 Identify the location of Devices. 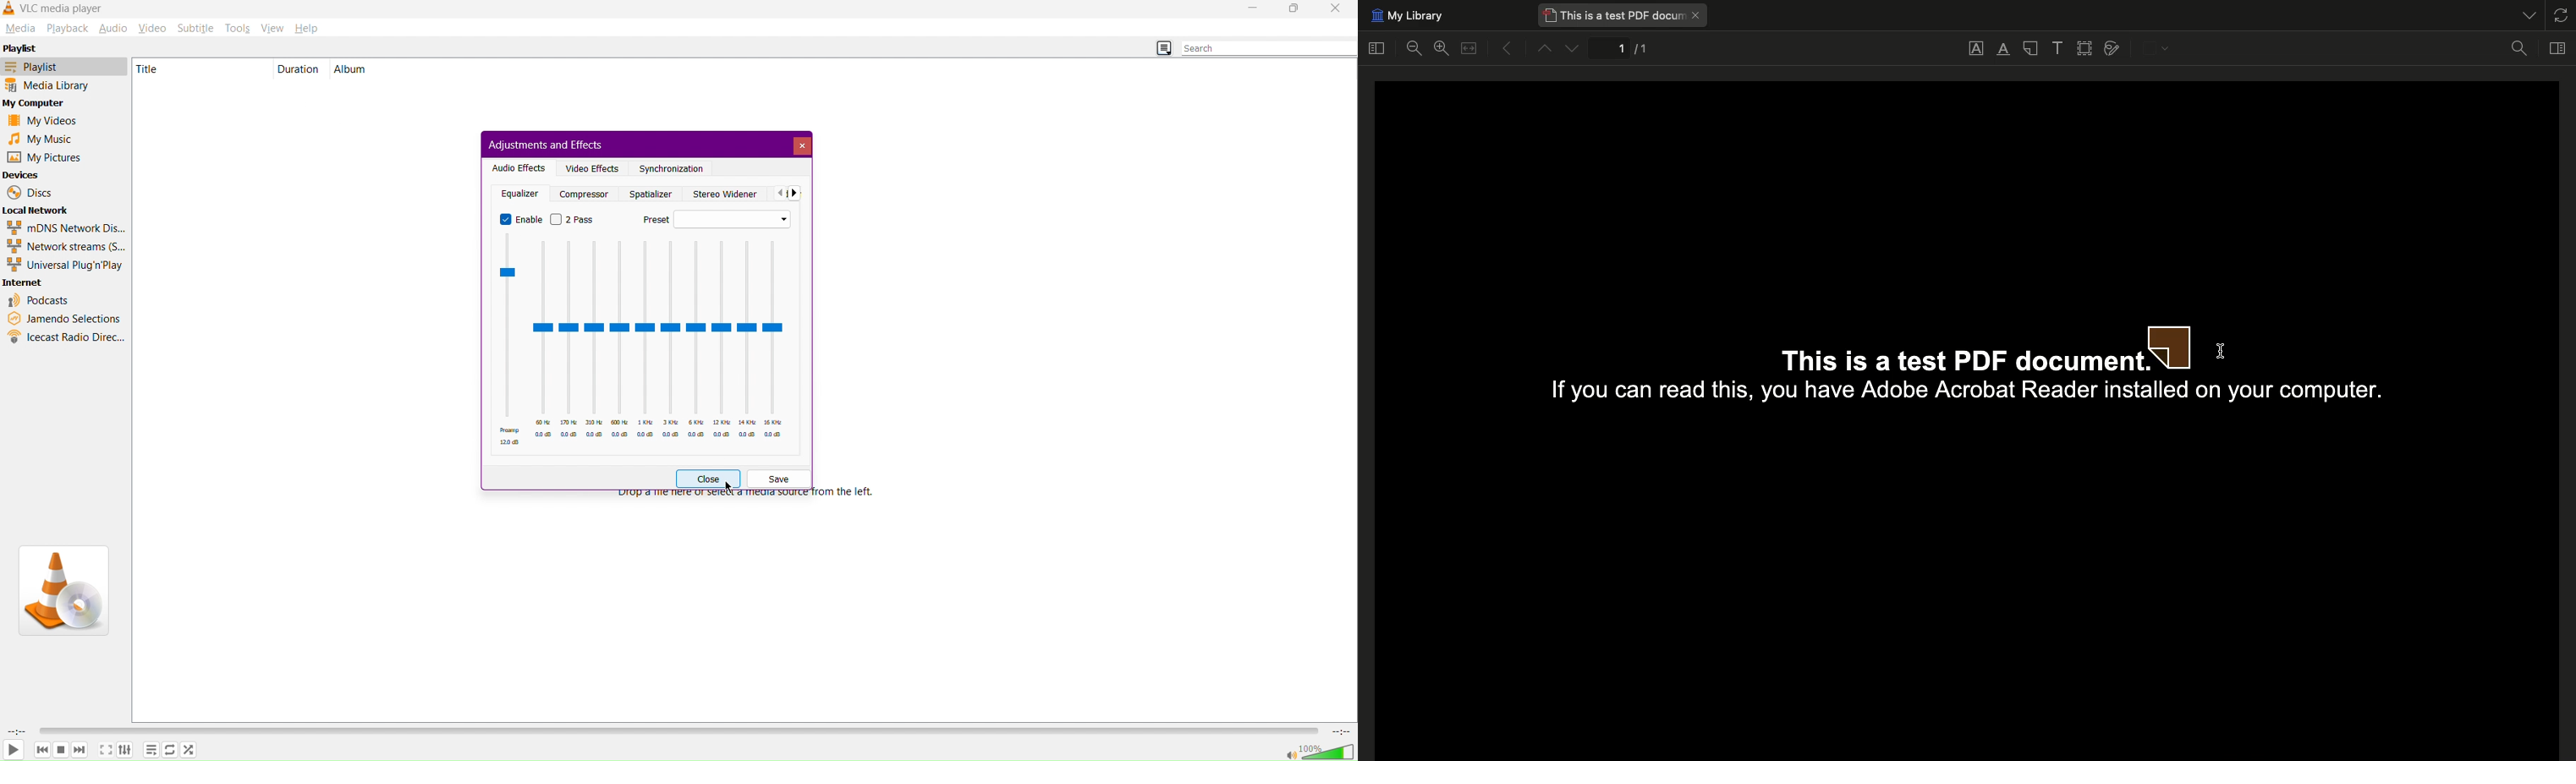
(22, 174).